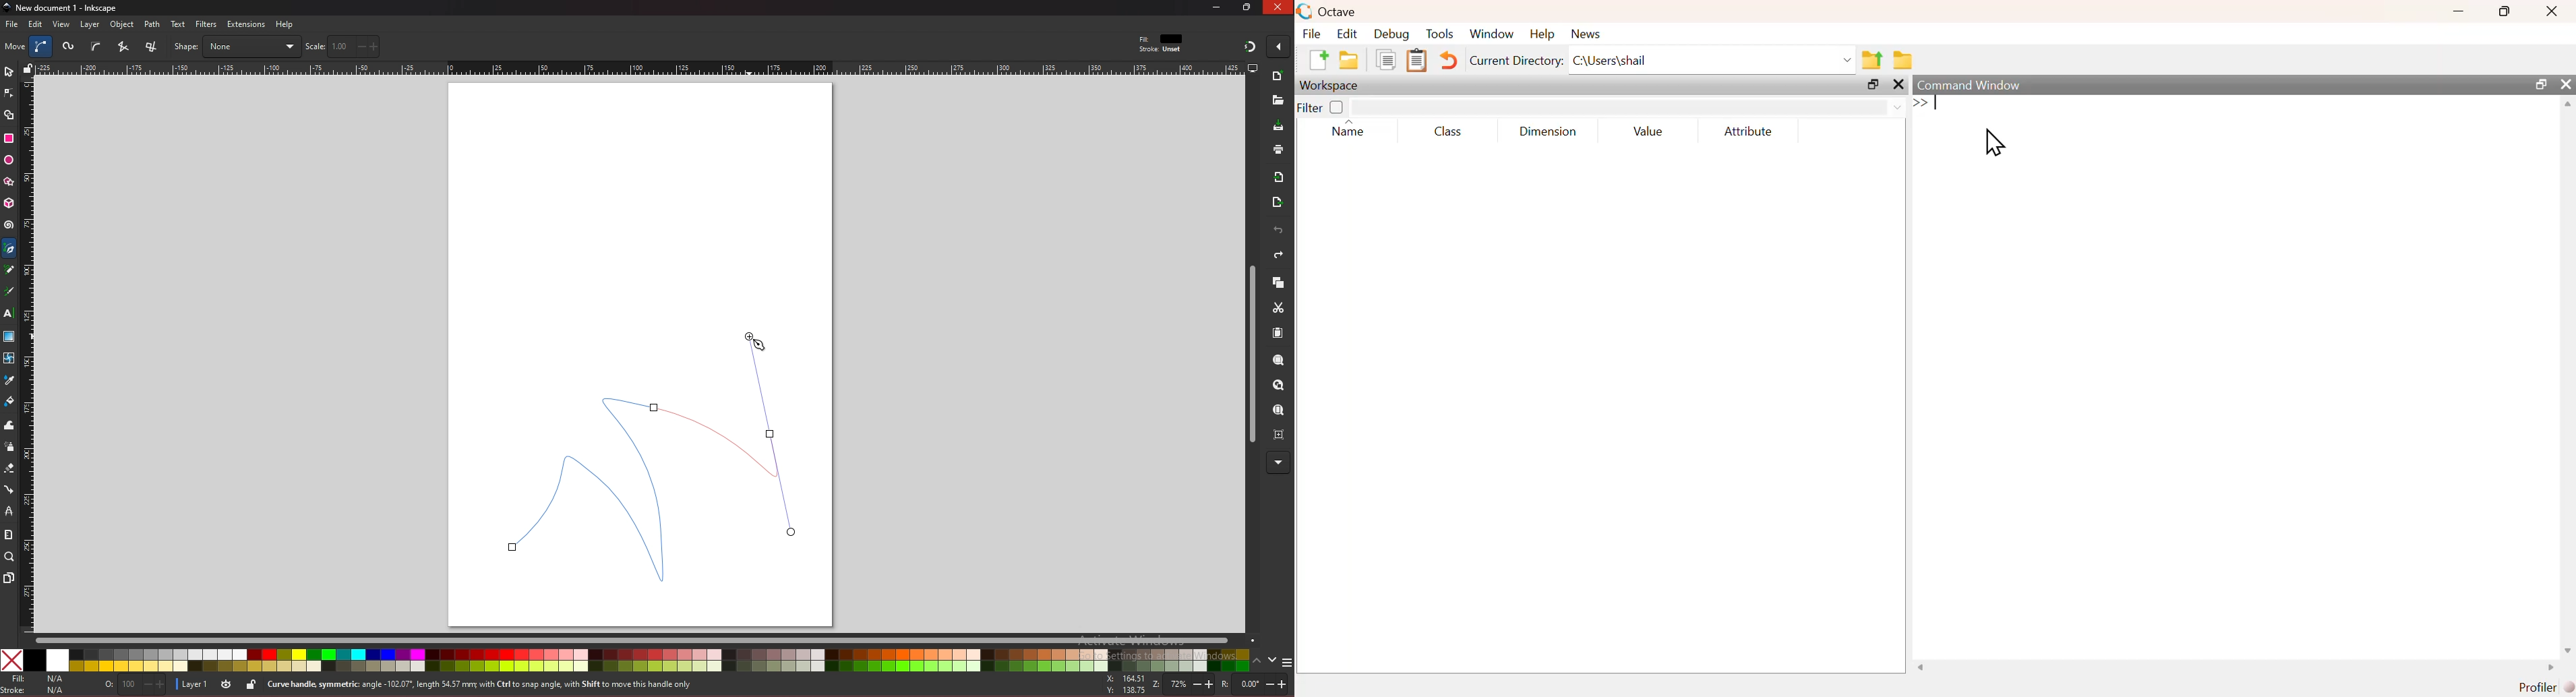 Image resolution: width=2576 pixels, height=700 pixels. I want to click on tweak, so click(9, 425).